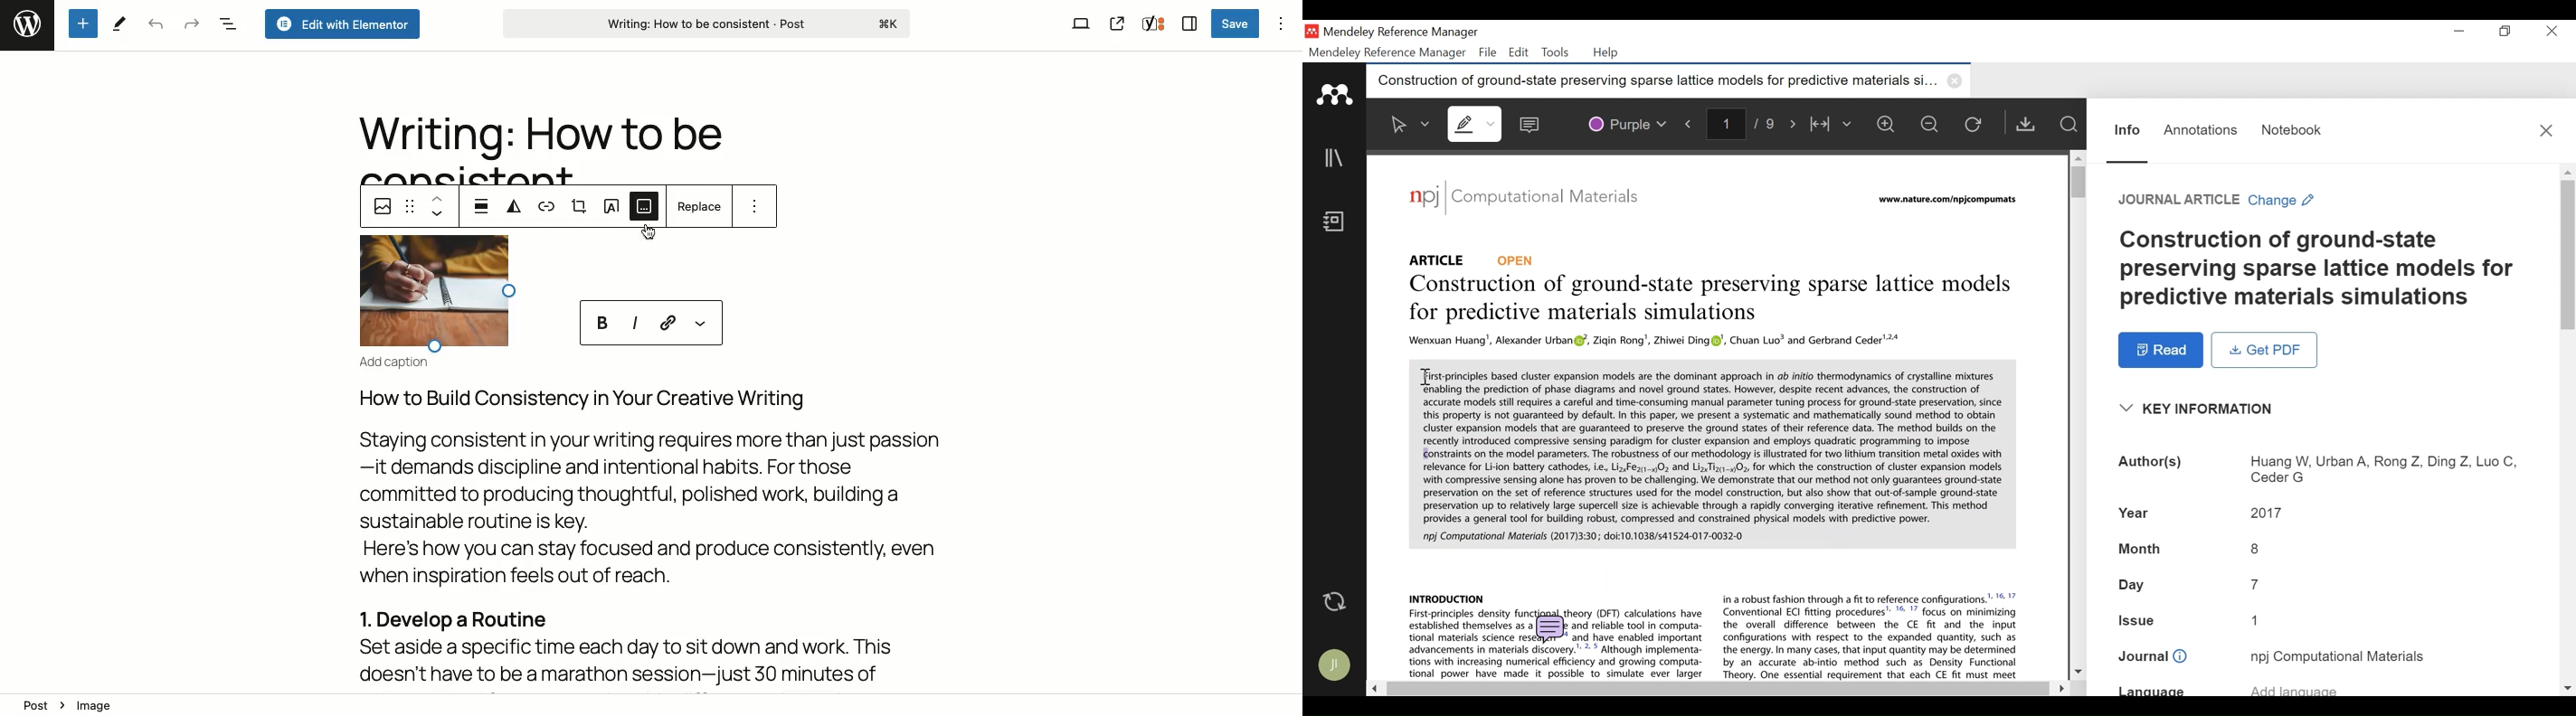 Image resolution: width=2576 pixels, height=728 pixels. I want to click on Select, so click(1411, 124).